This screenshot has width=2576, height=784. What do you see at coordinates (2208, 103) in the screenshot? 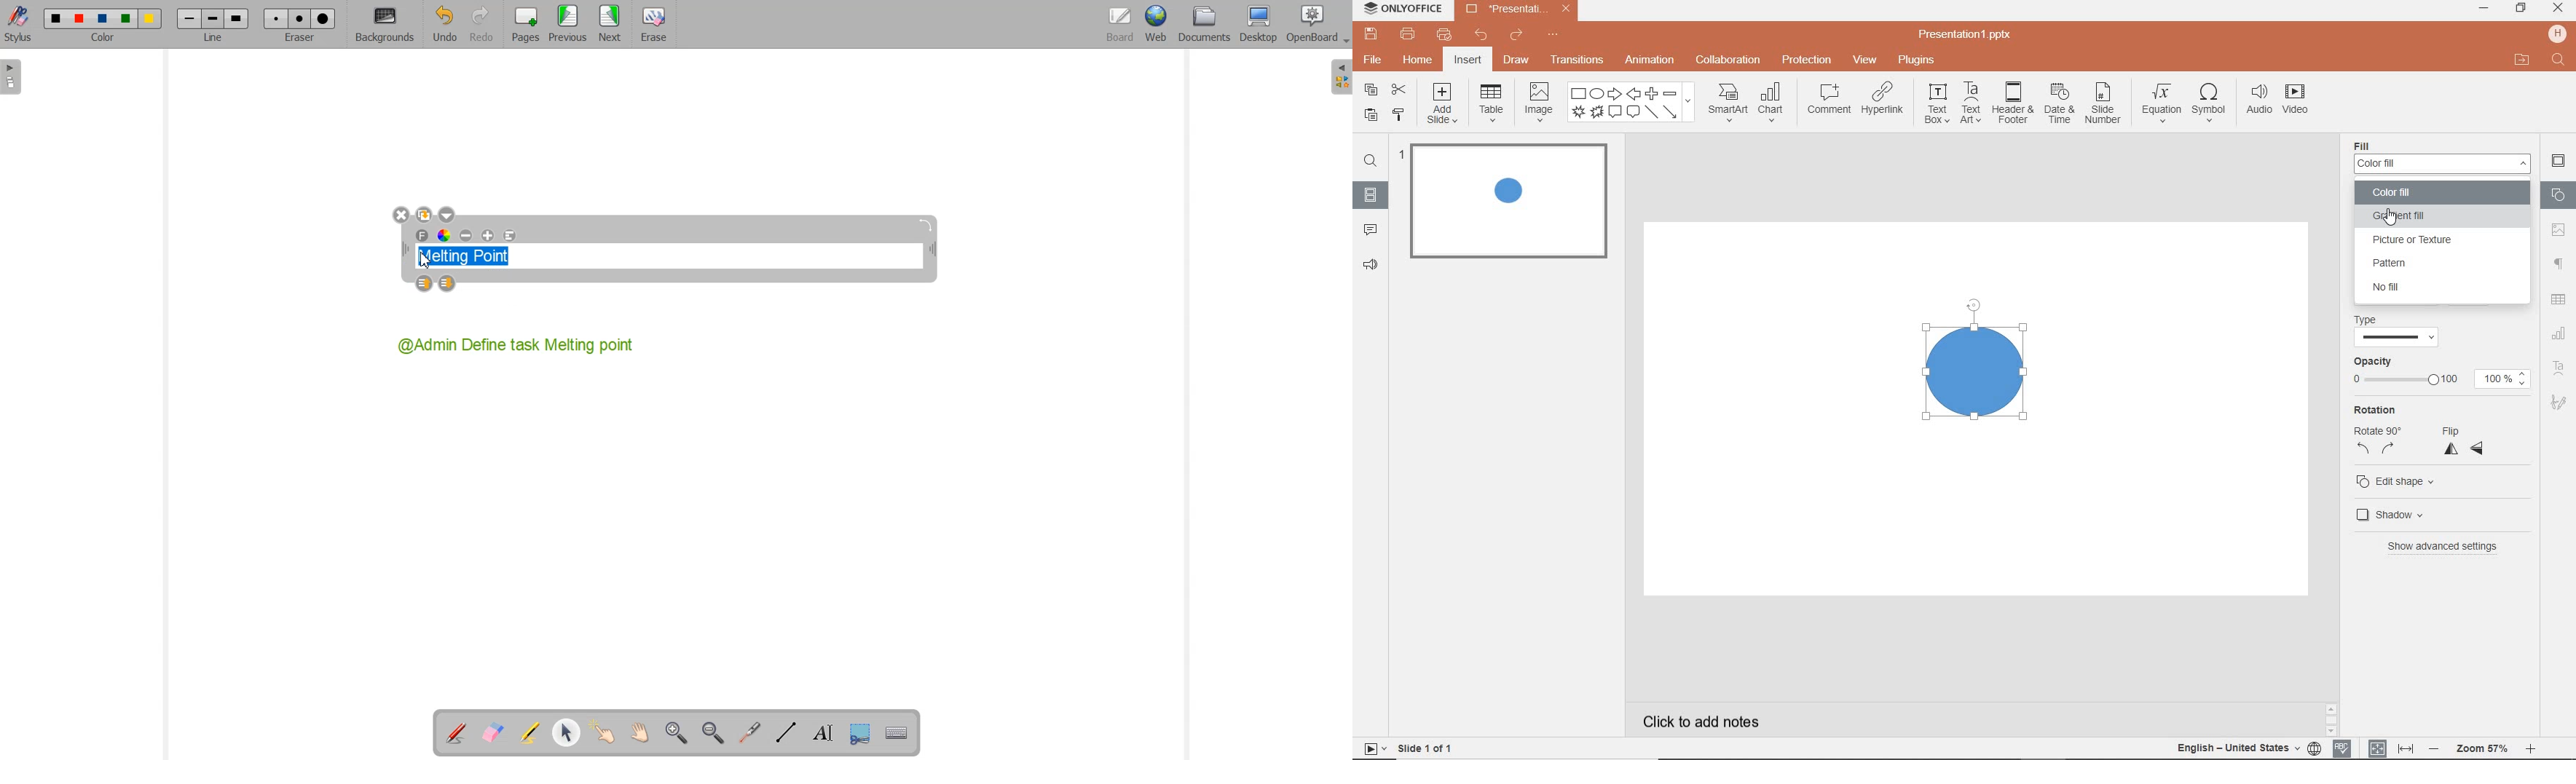
I see `symbol` at bounding box center [2208, 103].